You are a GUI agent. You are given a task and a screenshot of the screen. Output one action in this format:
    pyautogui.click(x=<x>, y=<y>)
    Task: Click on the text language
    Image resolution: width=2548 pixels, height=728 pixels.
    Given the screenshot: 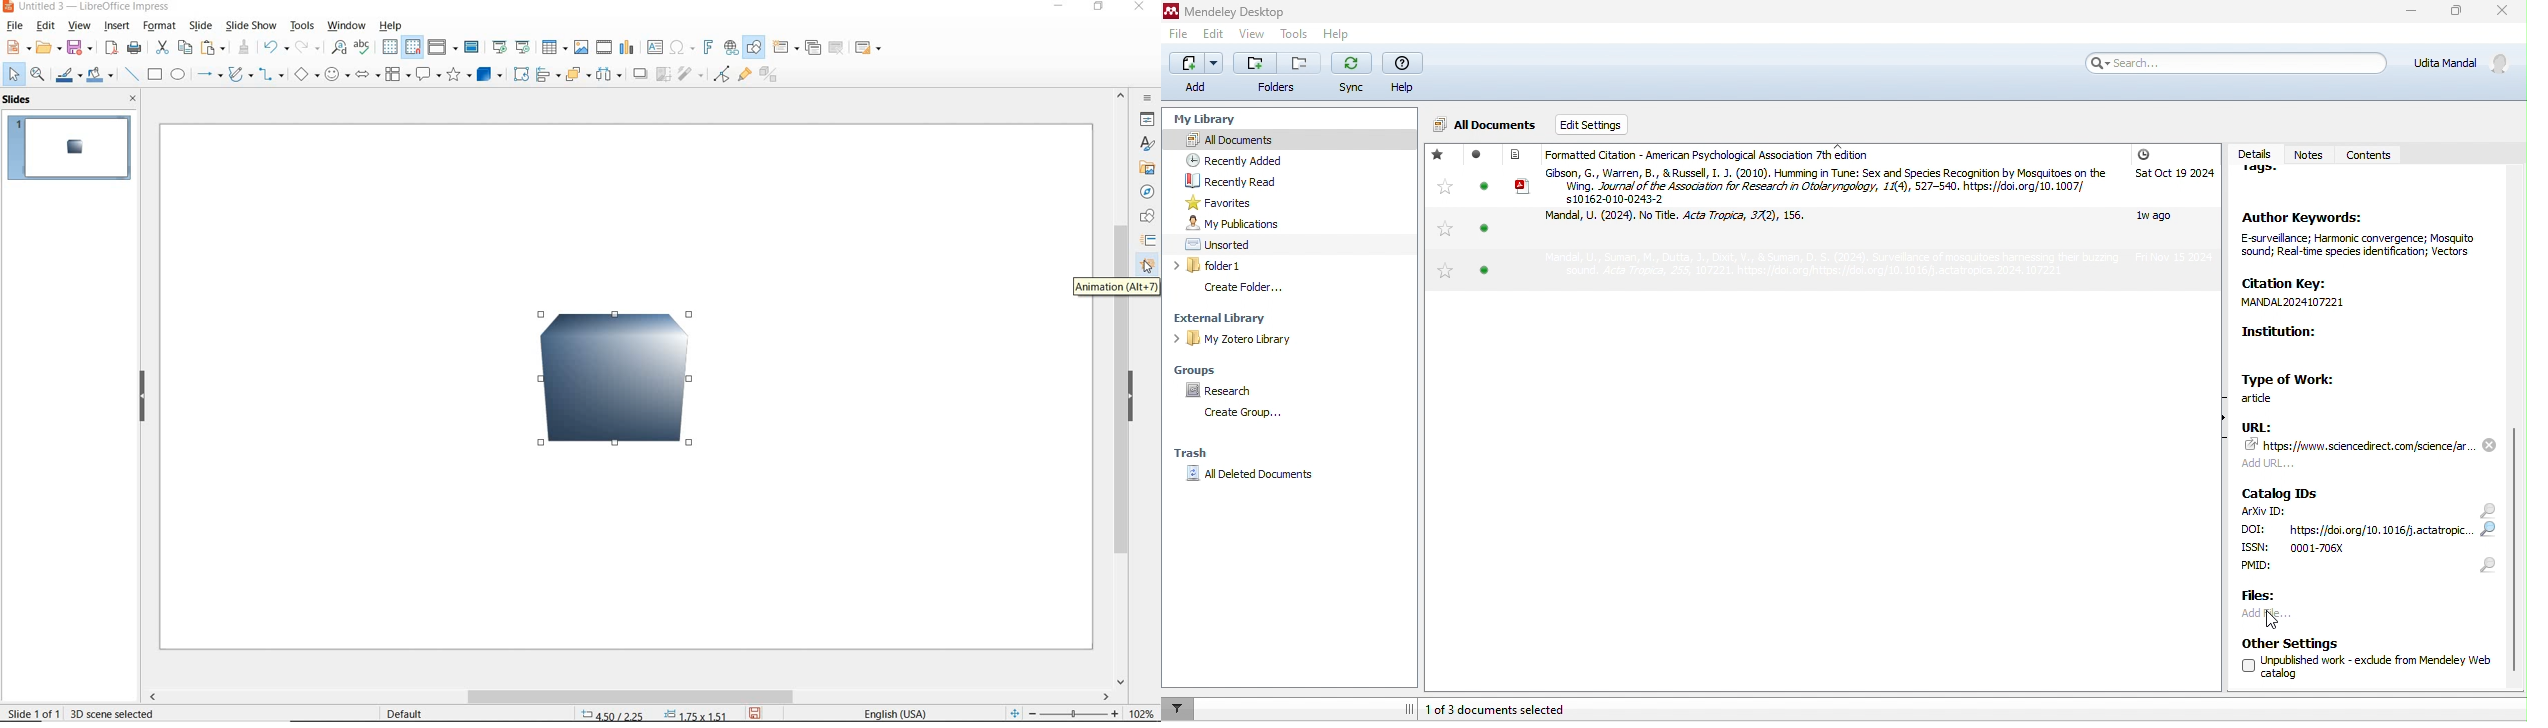 What is the action you would take?
    pyautogui.click(x=898, y=712)
    